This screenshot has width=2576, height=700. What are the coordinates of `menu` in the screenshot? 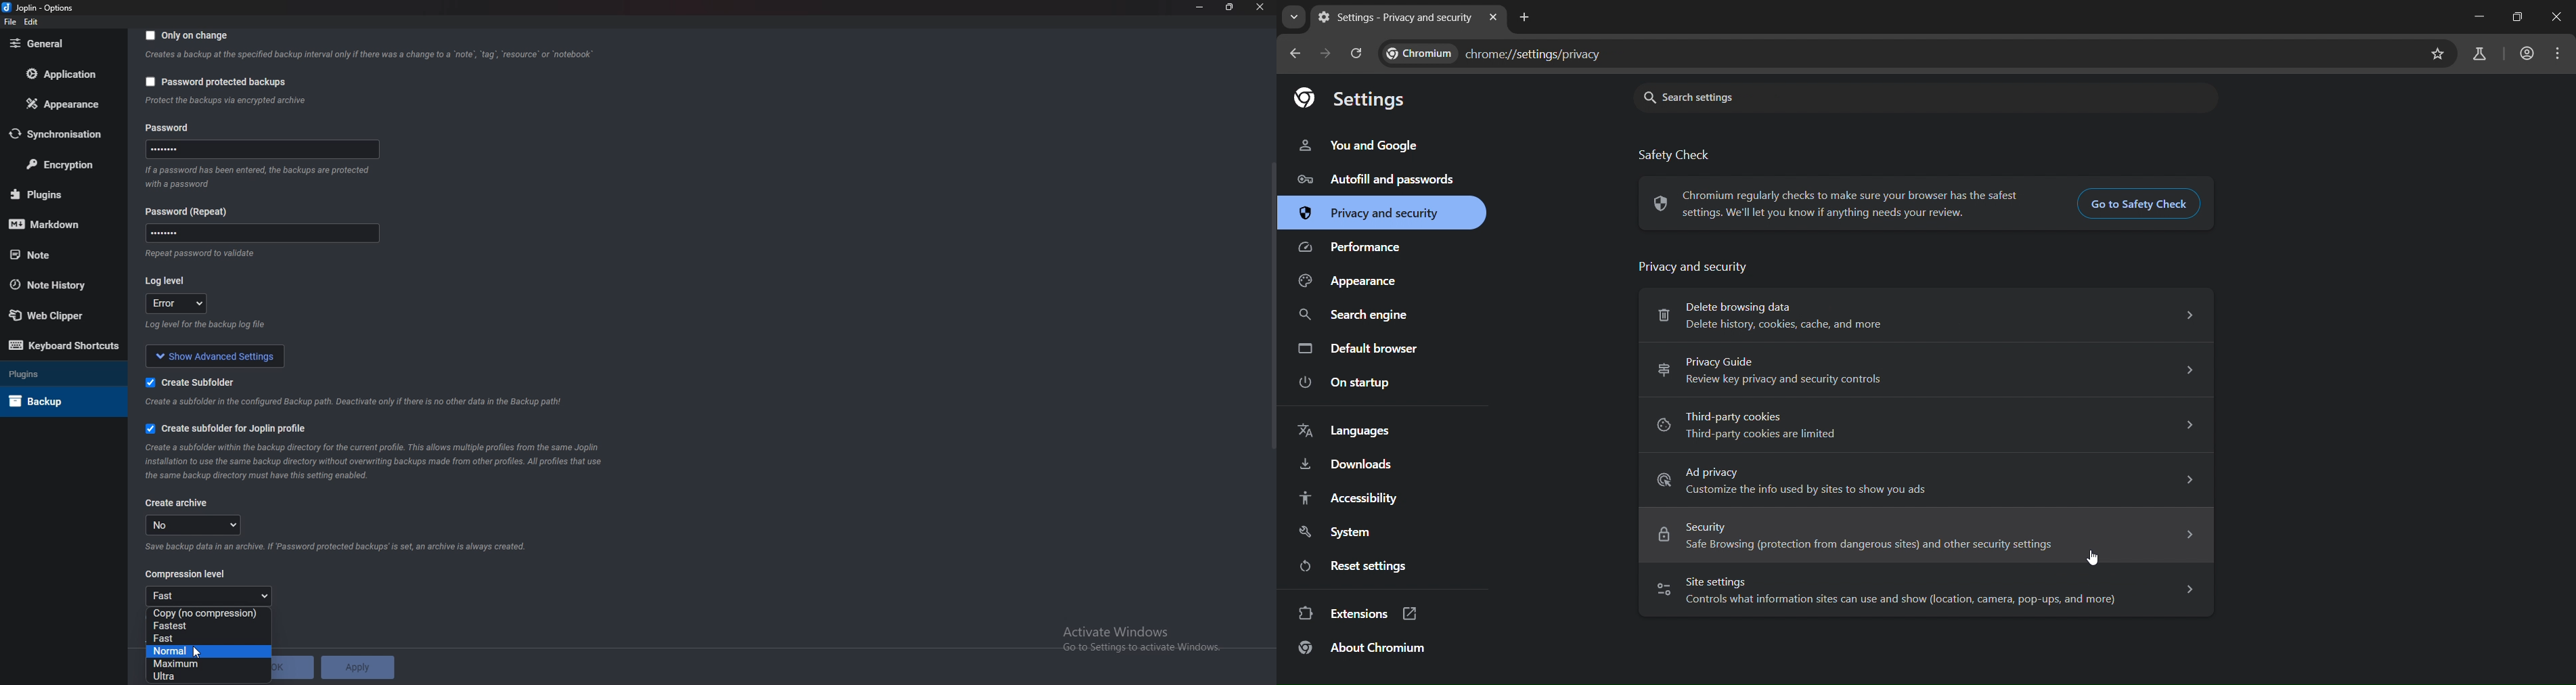 It's located at (2557, 56).